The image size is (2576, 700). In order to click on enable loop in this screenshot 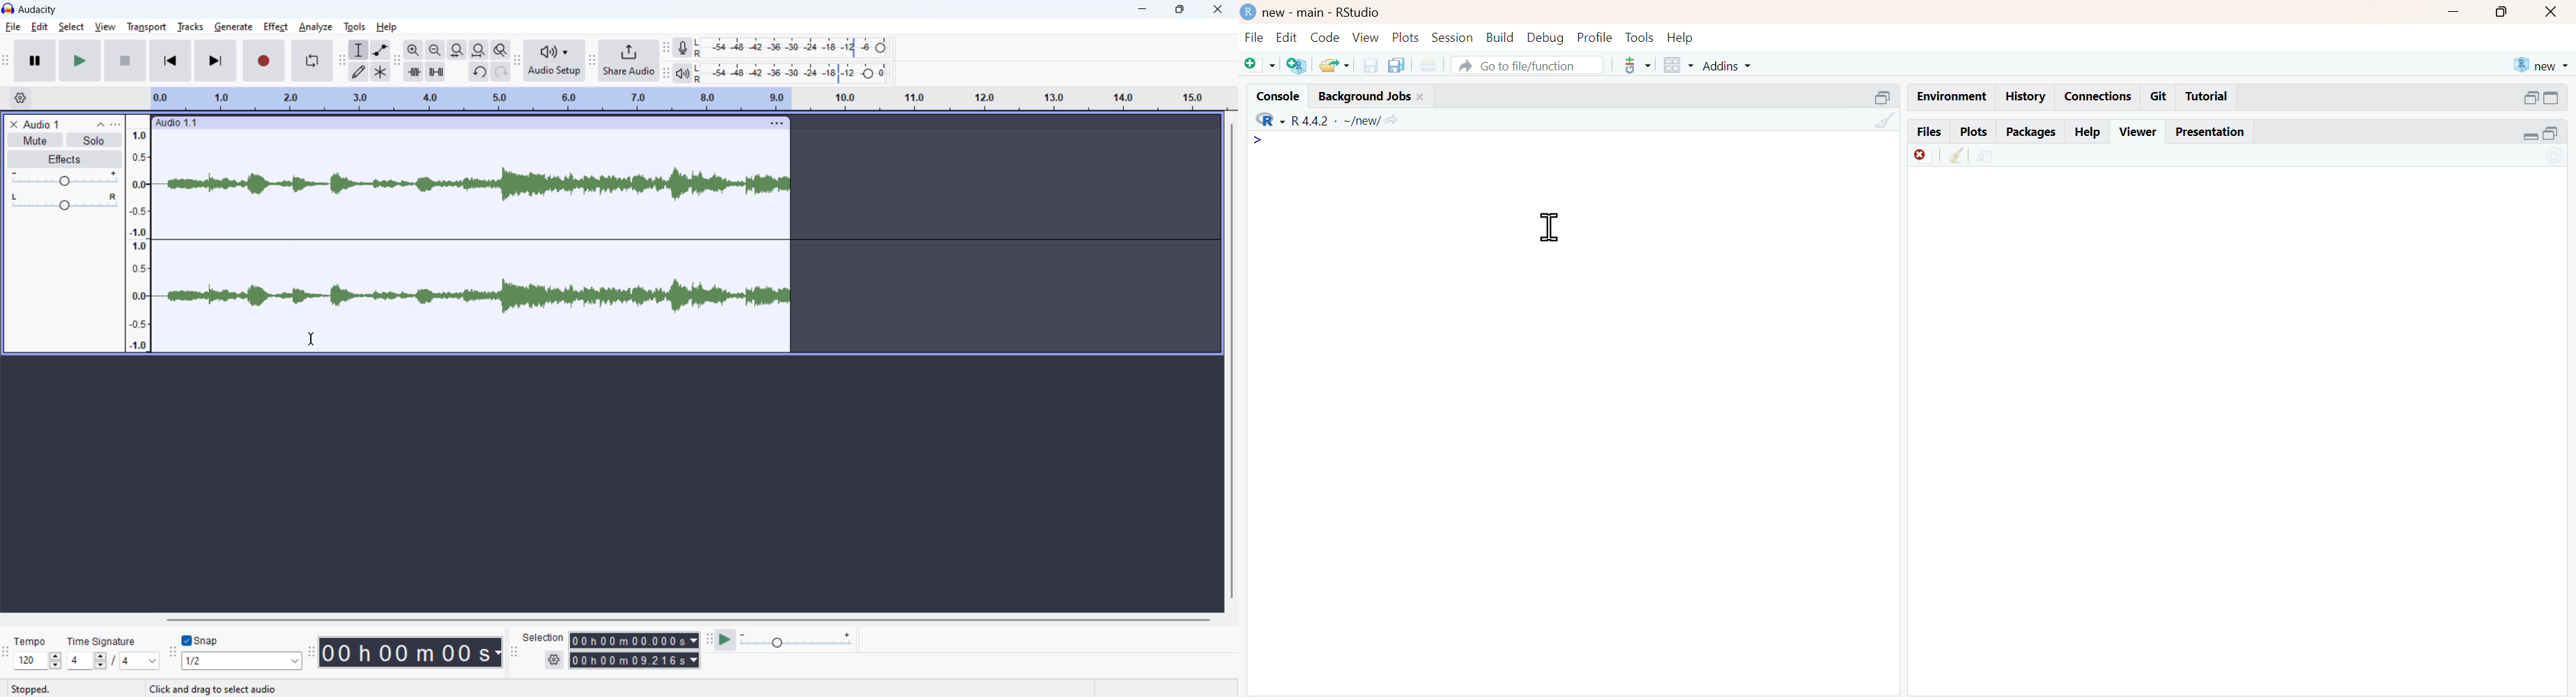, I will do `click(311, 61)`.